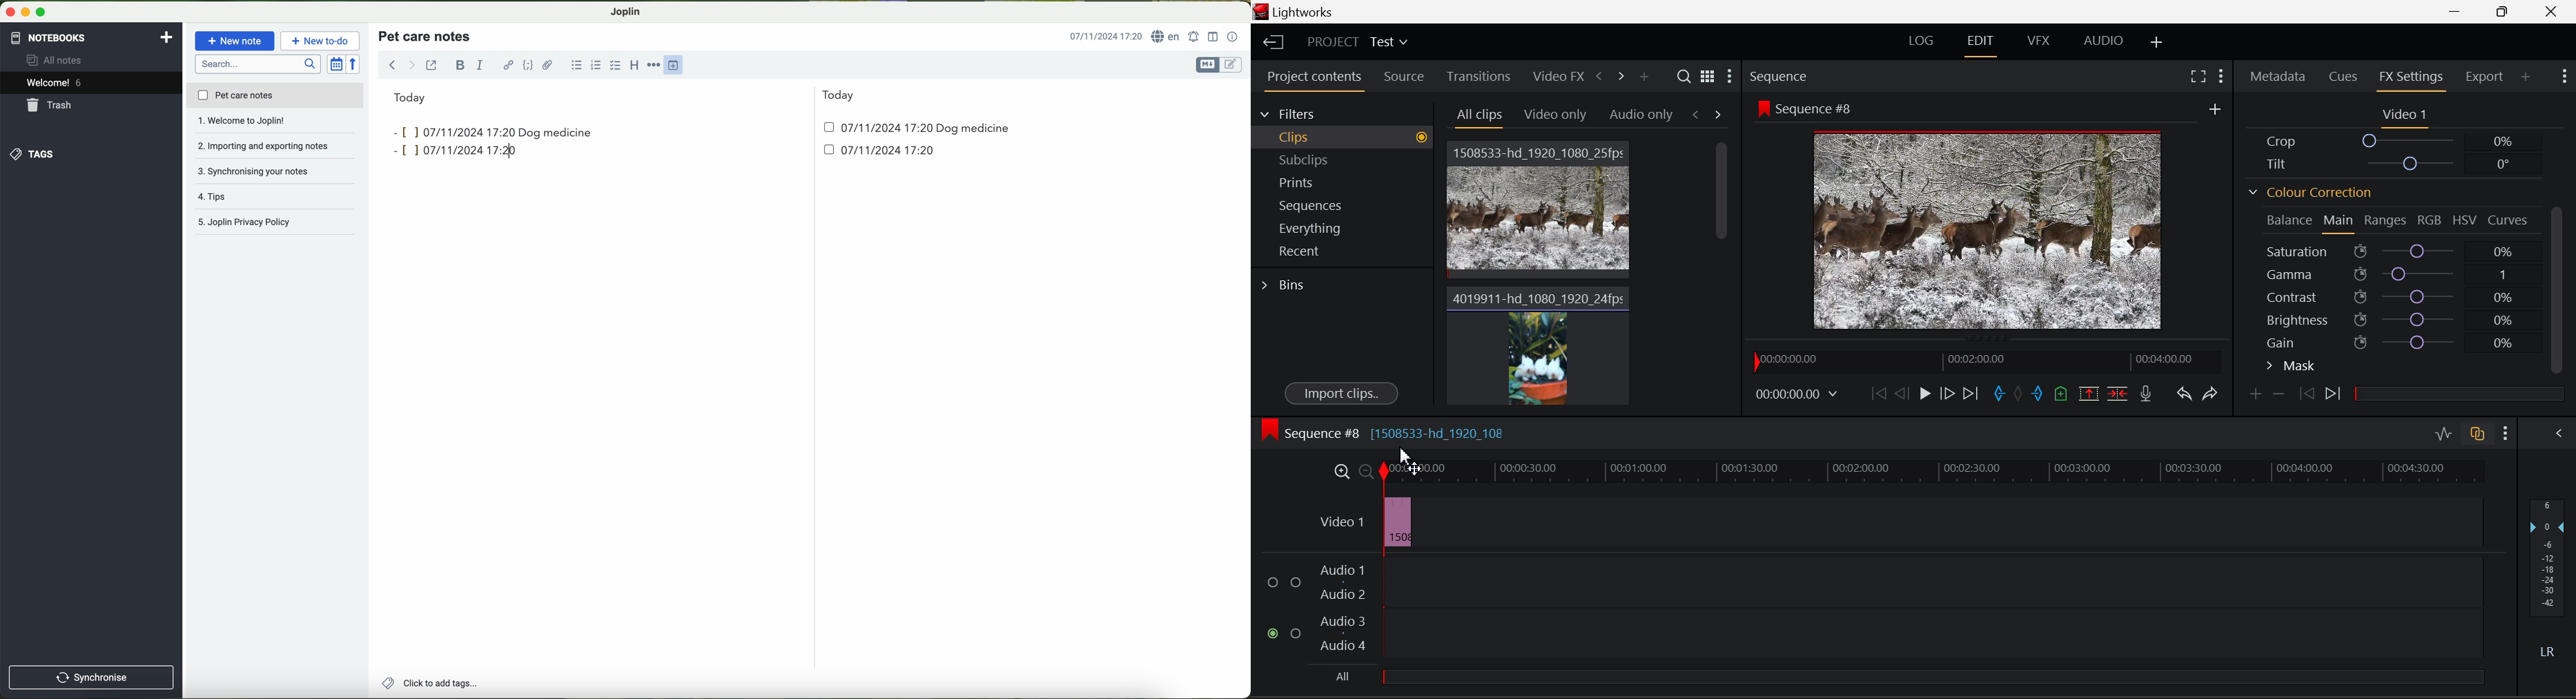 The image size is (2576, 700). Describe the element at coordinates (275, 171) in the screenshot. I see `tips` at that location.